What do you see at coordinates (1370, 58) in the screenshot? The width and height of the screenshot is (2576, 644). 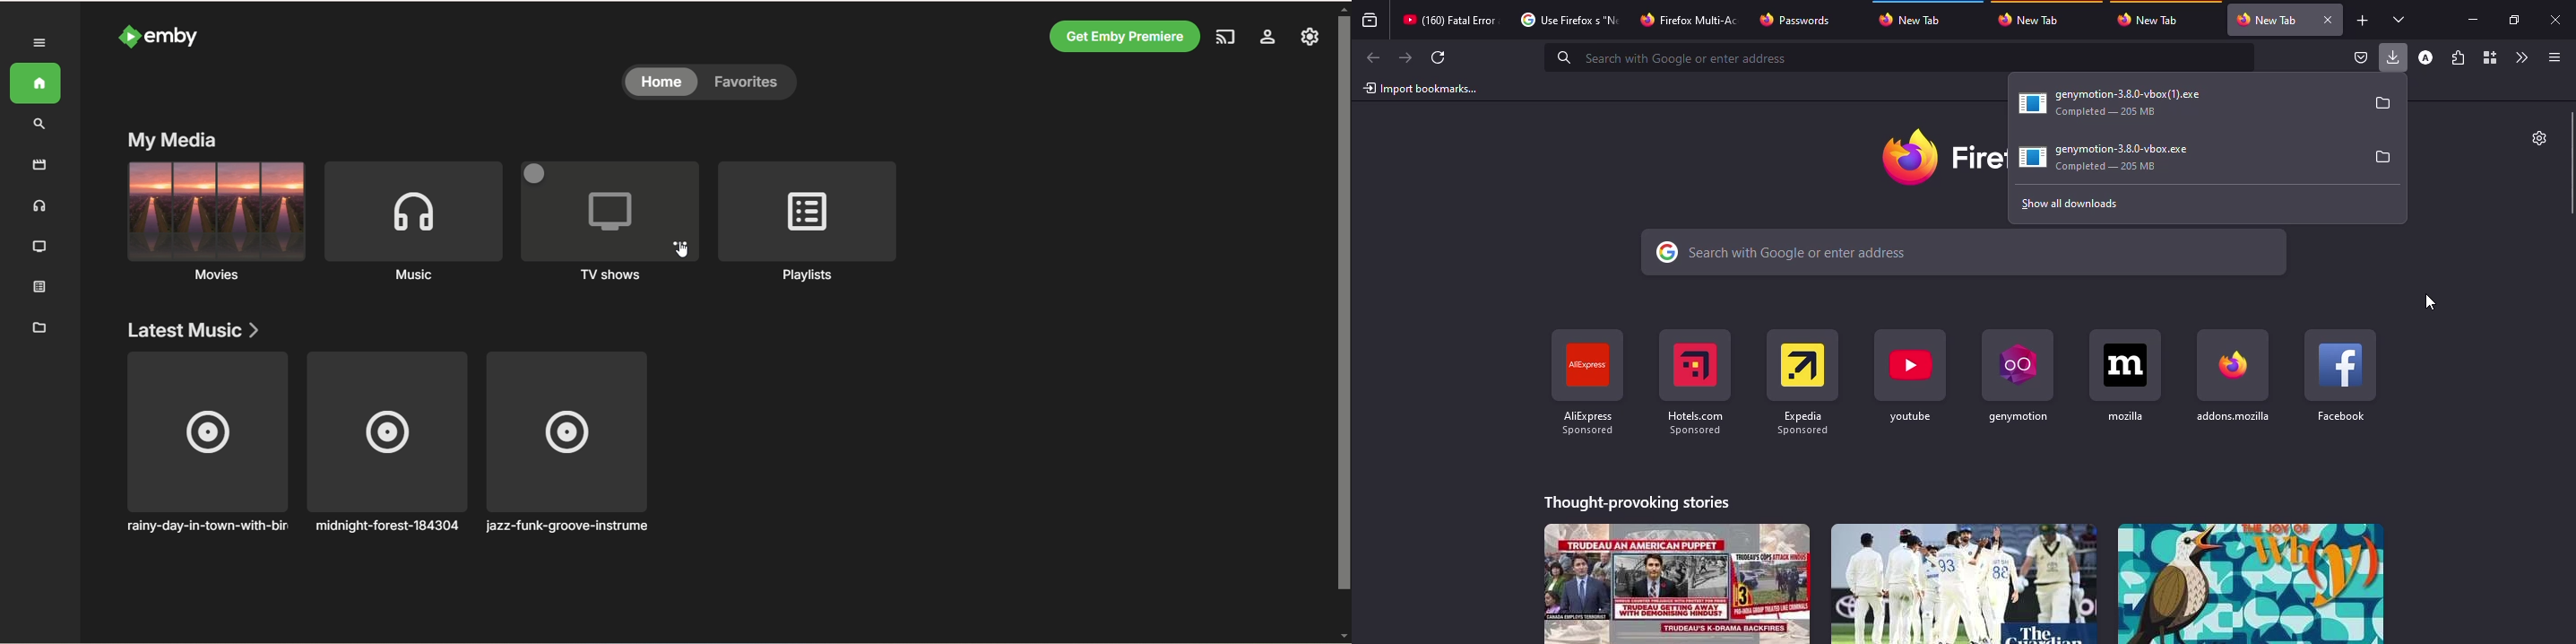 I see `back` at bounding box center [1370, 58].